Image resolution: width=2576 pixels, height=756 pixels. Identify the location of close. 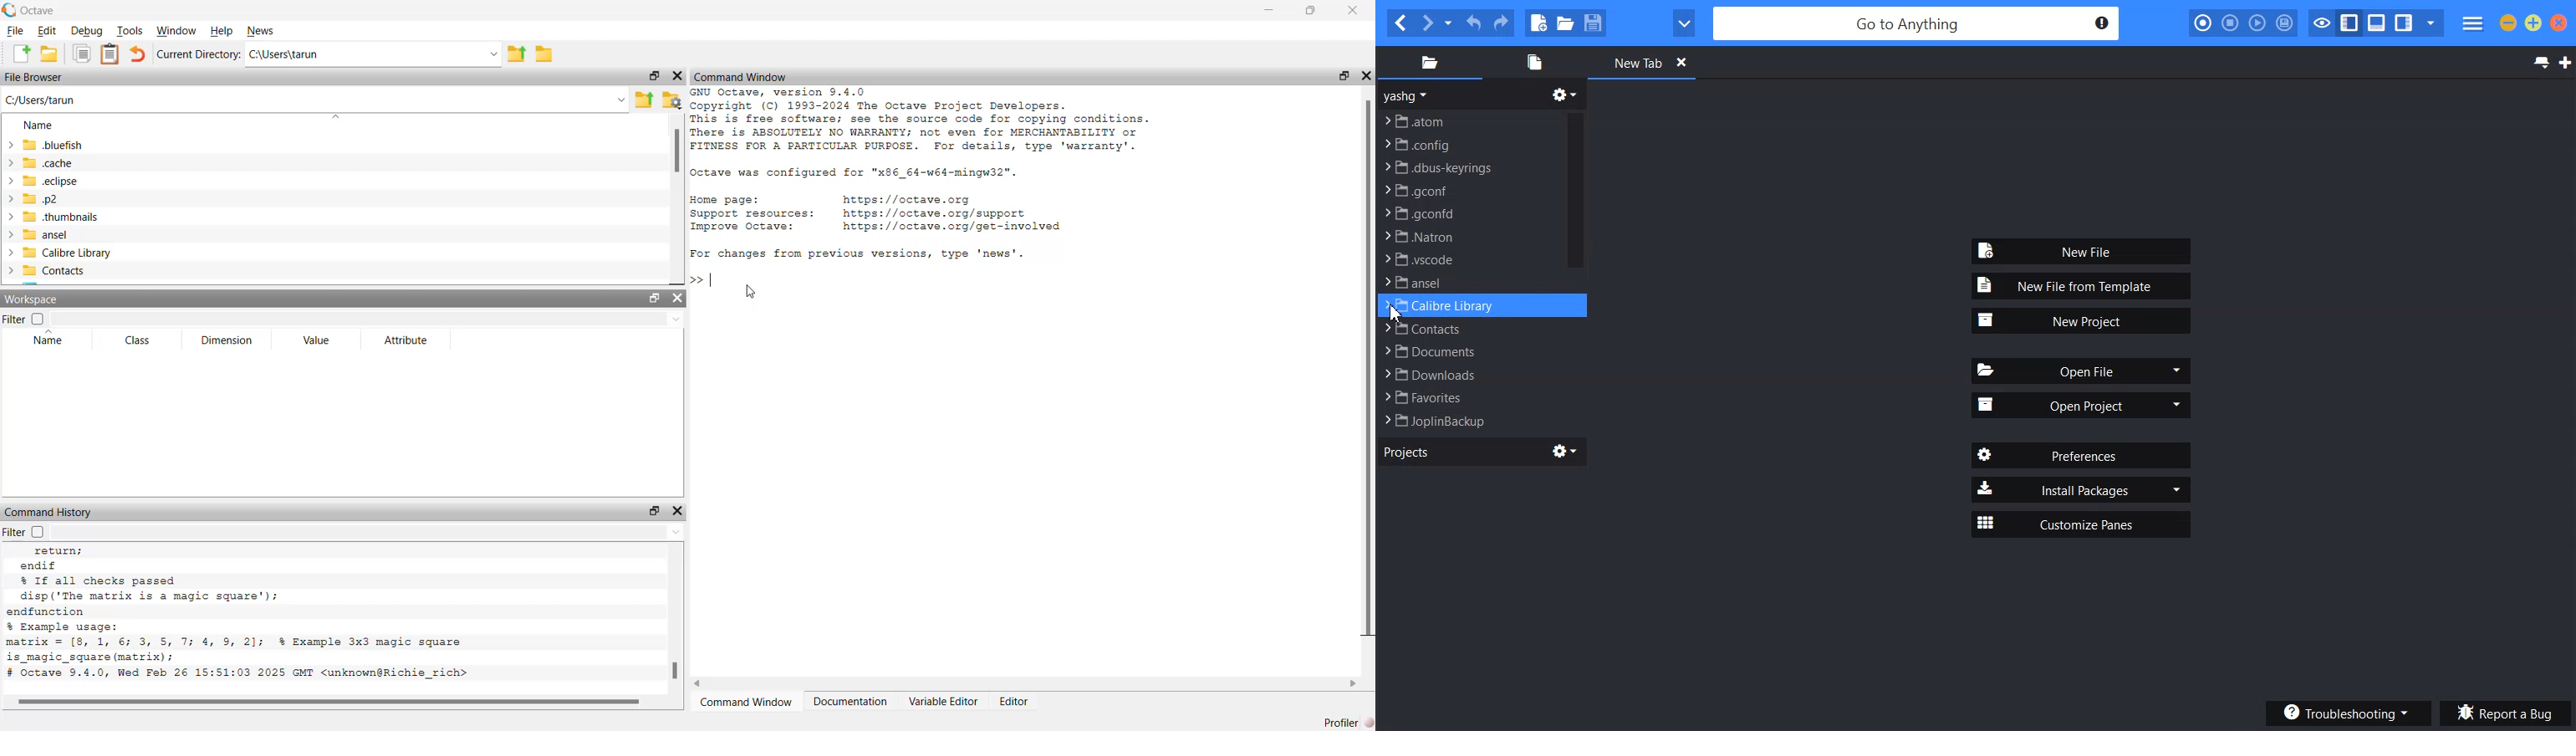
(679, 511).